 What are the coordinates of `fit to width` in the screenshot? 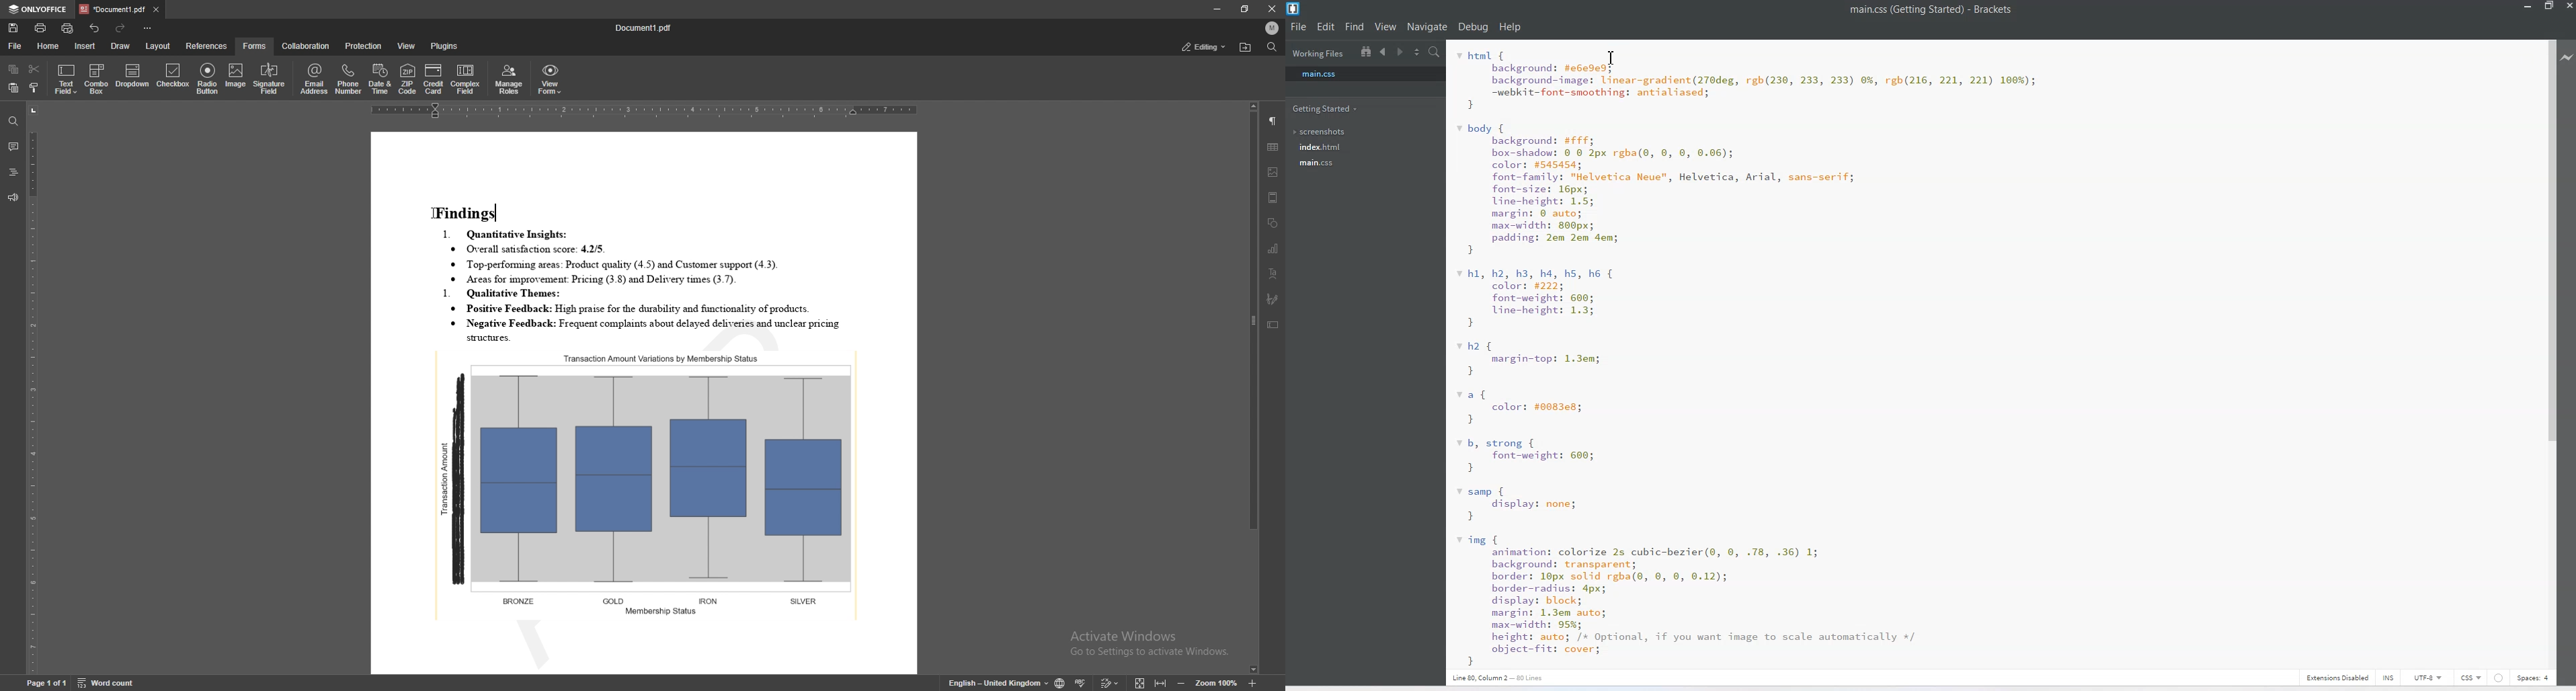 It's located at (1160, 684).